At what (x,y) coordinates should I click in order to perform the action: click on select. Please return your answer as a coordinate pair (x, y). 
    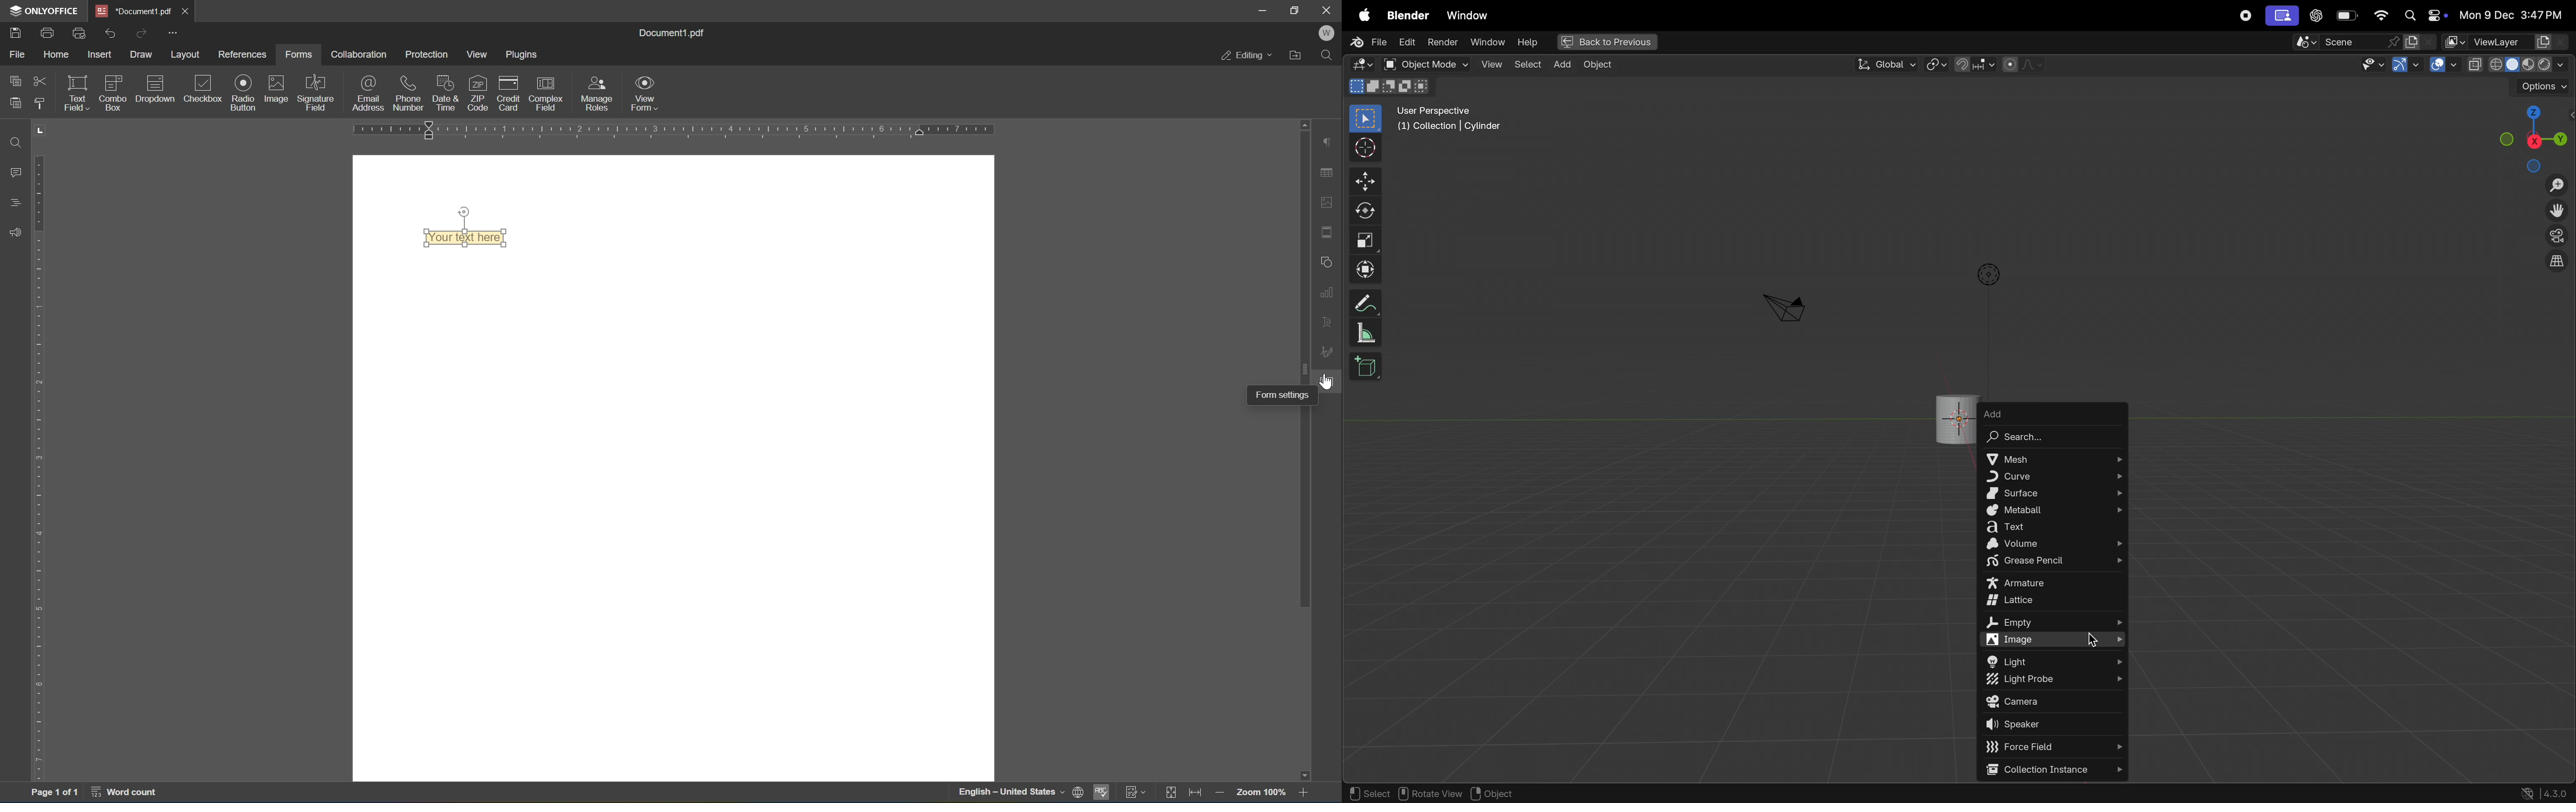
    Looking at the image, I should click on (1368, 793).